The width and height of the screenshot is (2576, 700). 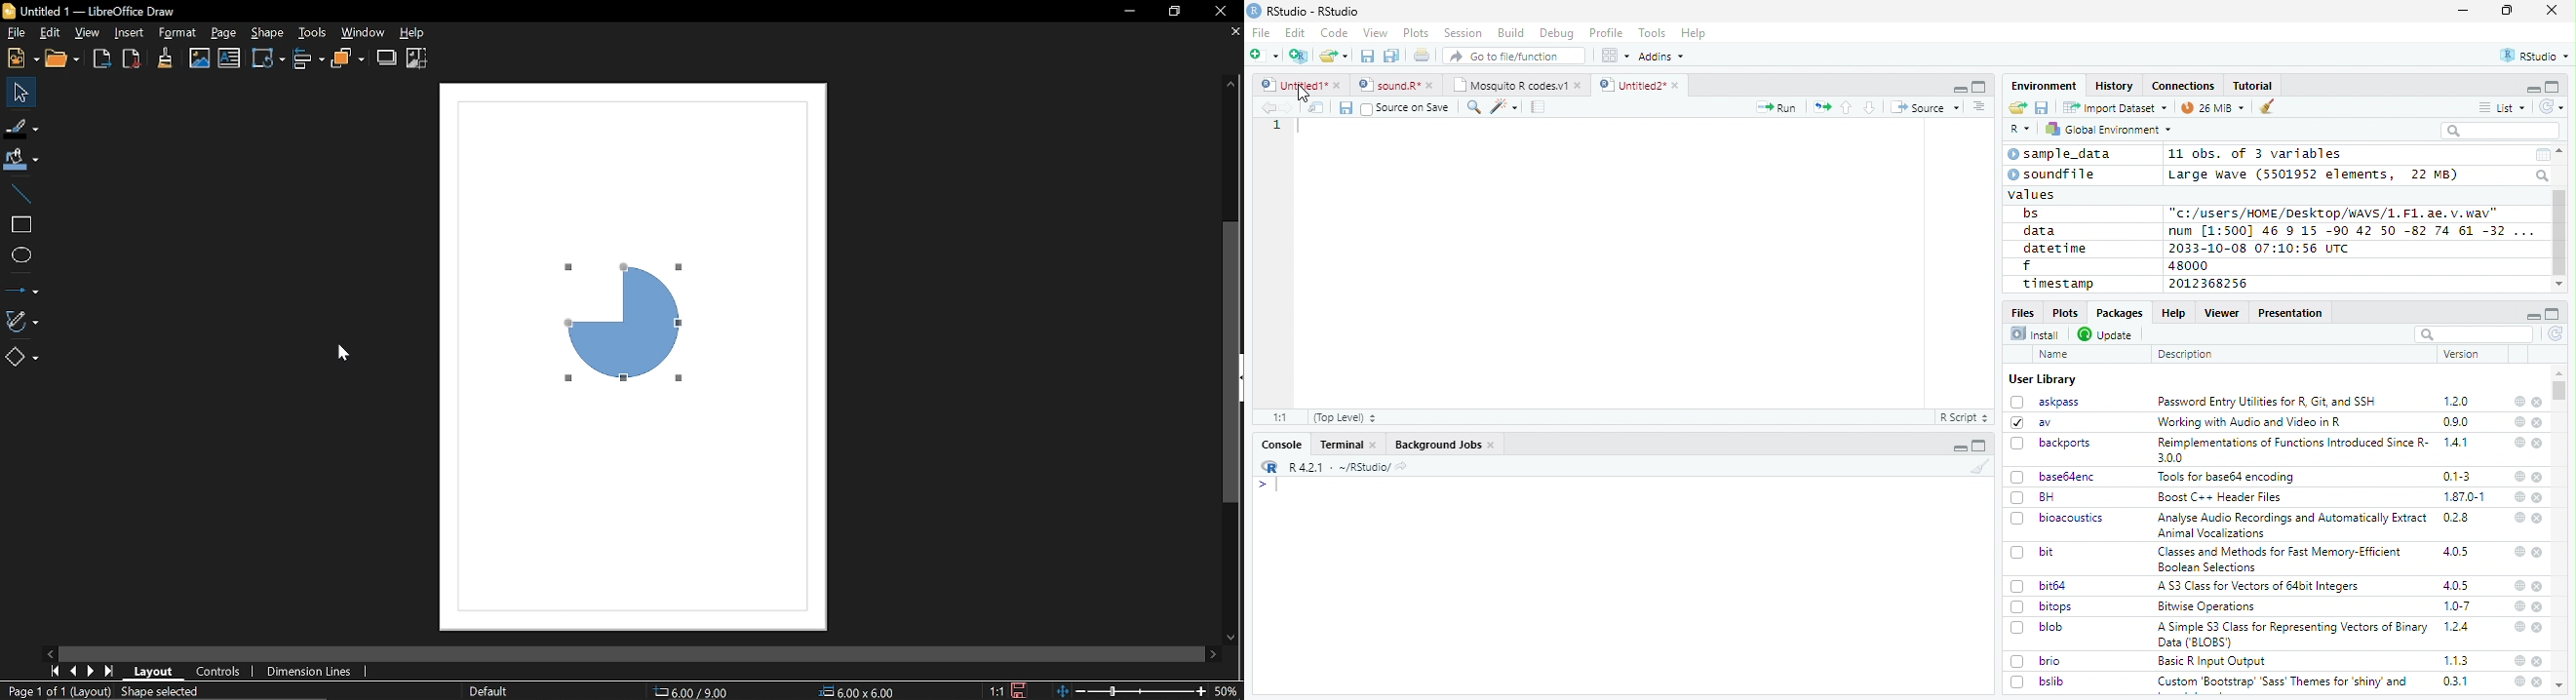 I want to click on Shape, so click(x=270, y=32).